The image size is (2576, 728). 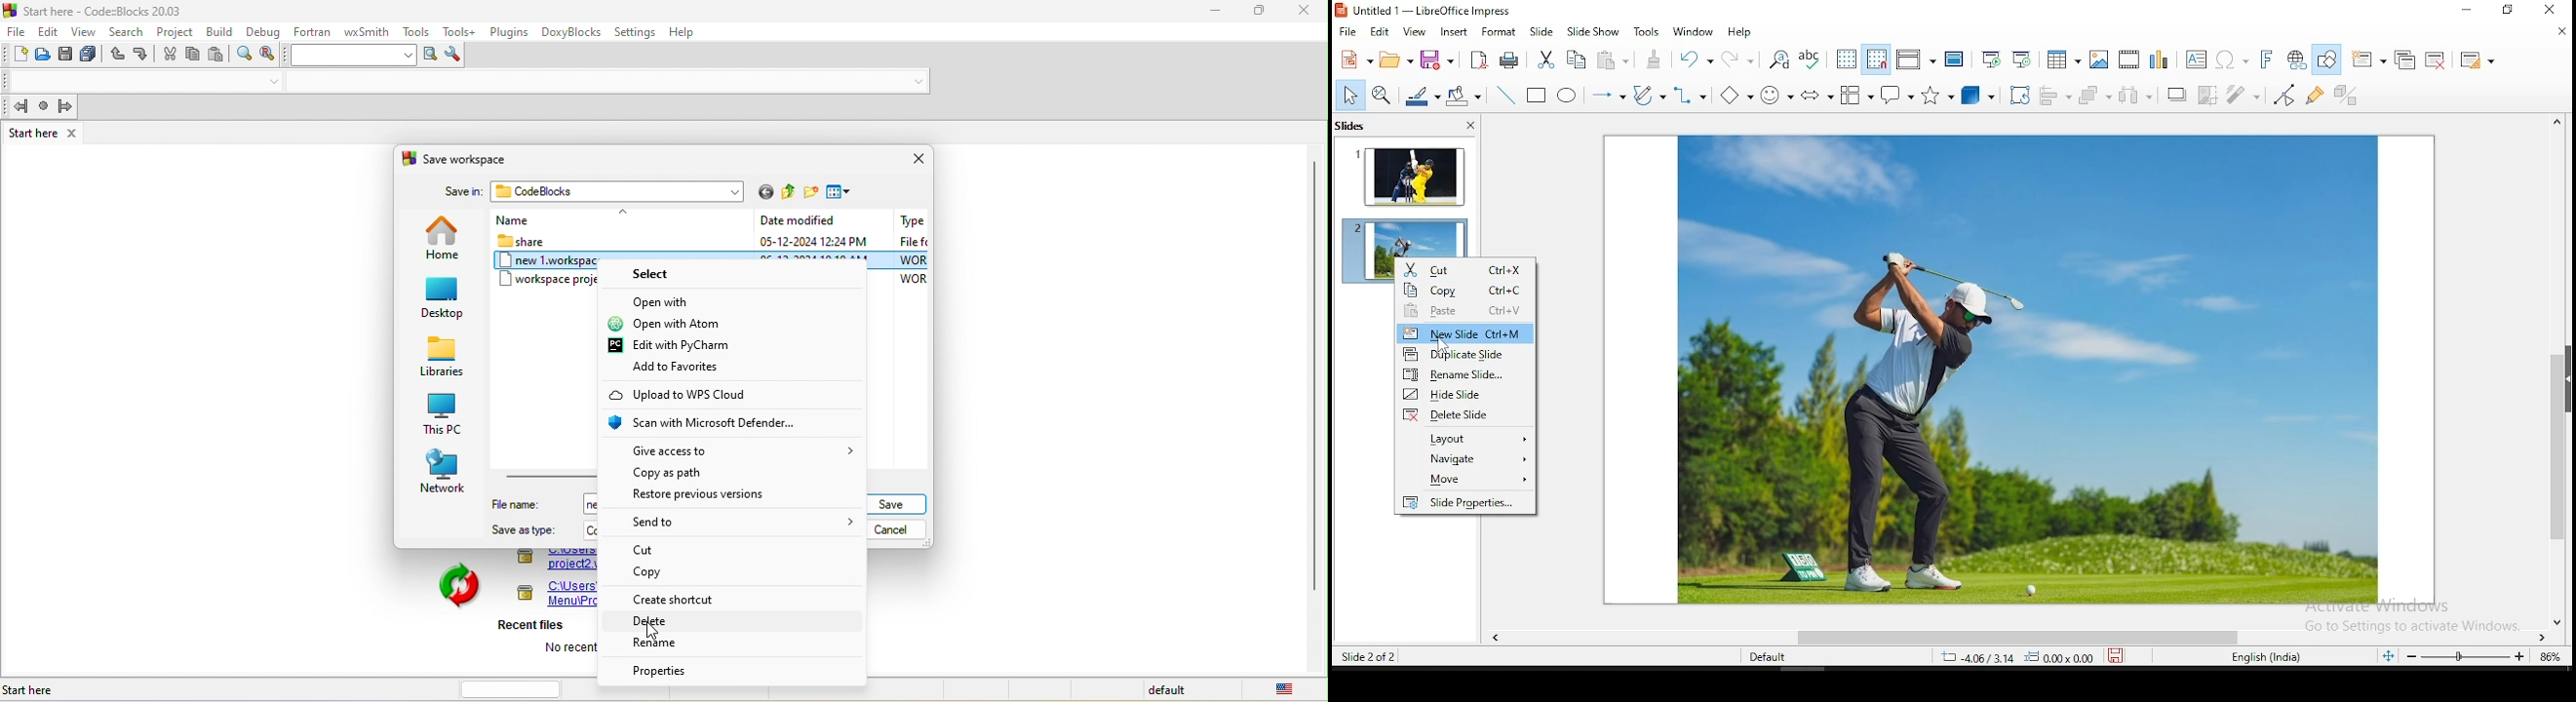 What do you see at coordinates (1610, 97) in the screenshot?
I see `lines and arrows` at bounding box center [1610, 97].